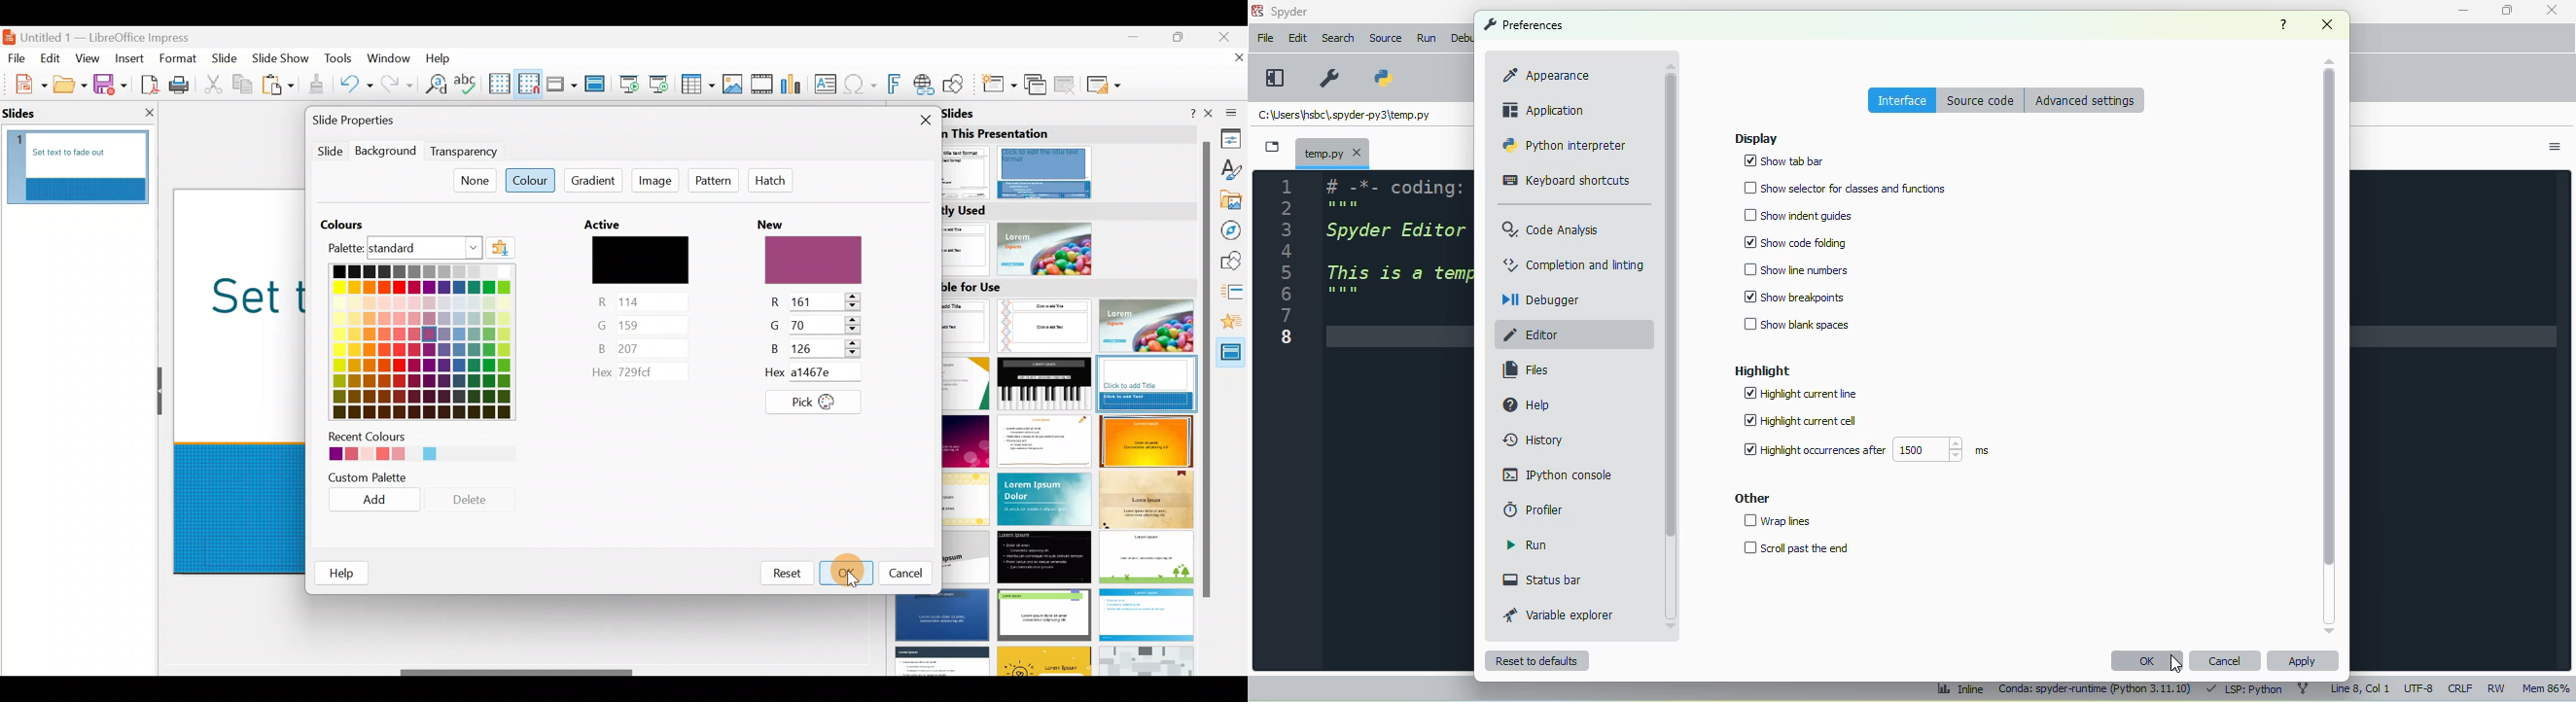 The height and width of the screenshot is (728, 2576). What do you see at coordinates (1271, 147) in the screenshot?
I see `browse tabs` at bounding box center [1271, 147].